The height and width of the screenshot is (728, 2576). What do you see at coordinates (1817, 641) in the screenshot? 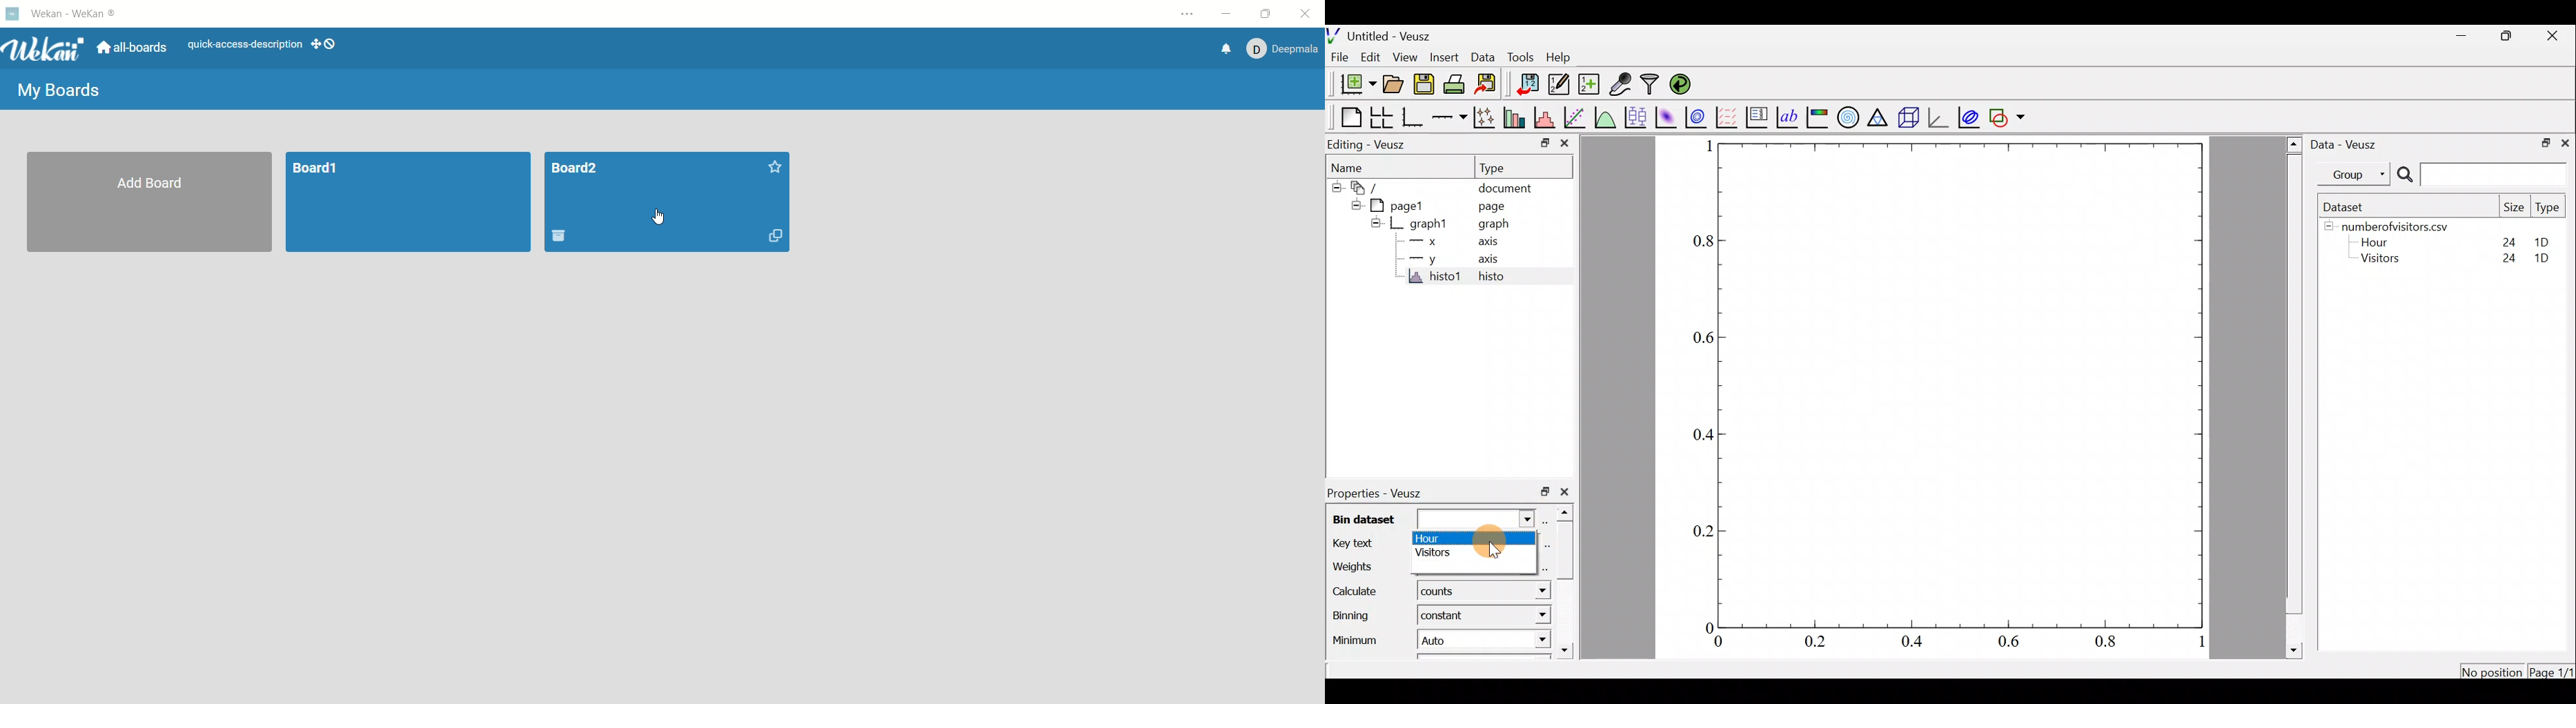
I see `0.2` at bounding box center [1817, 641].